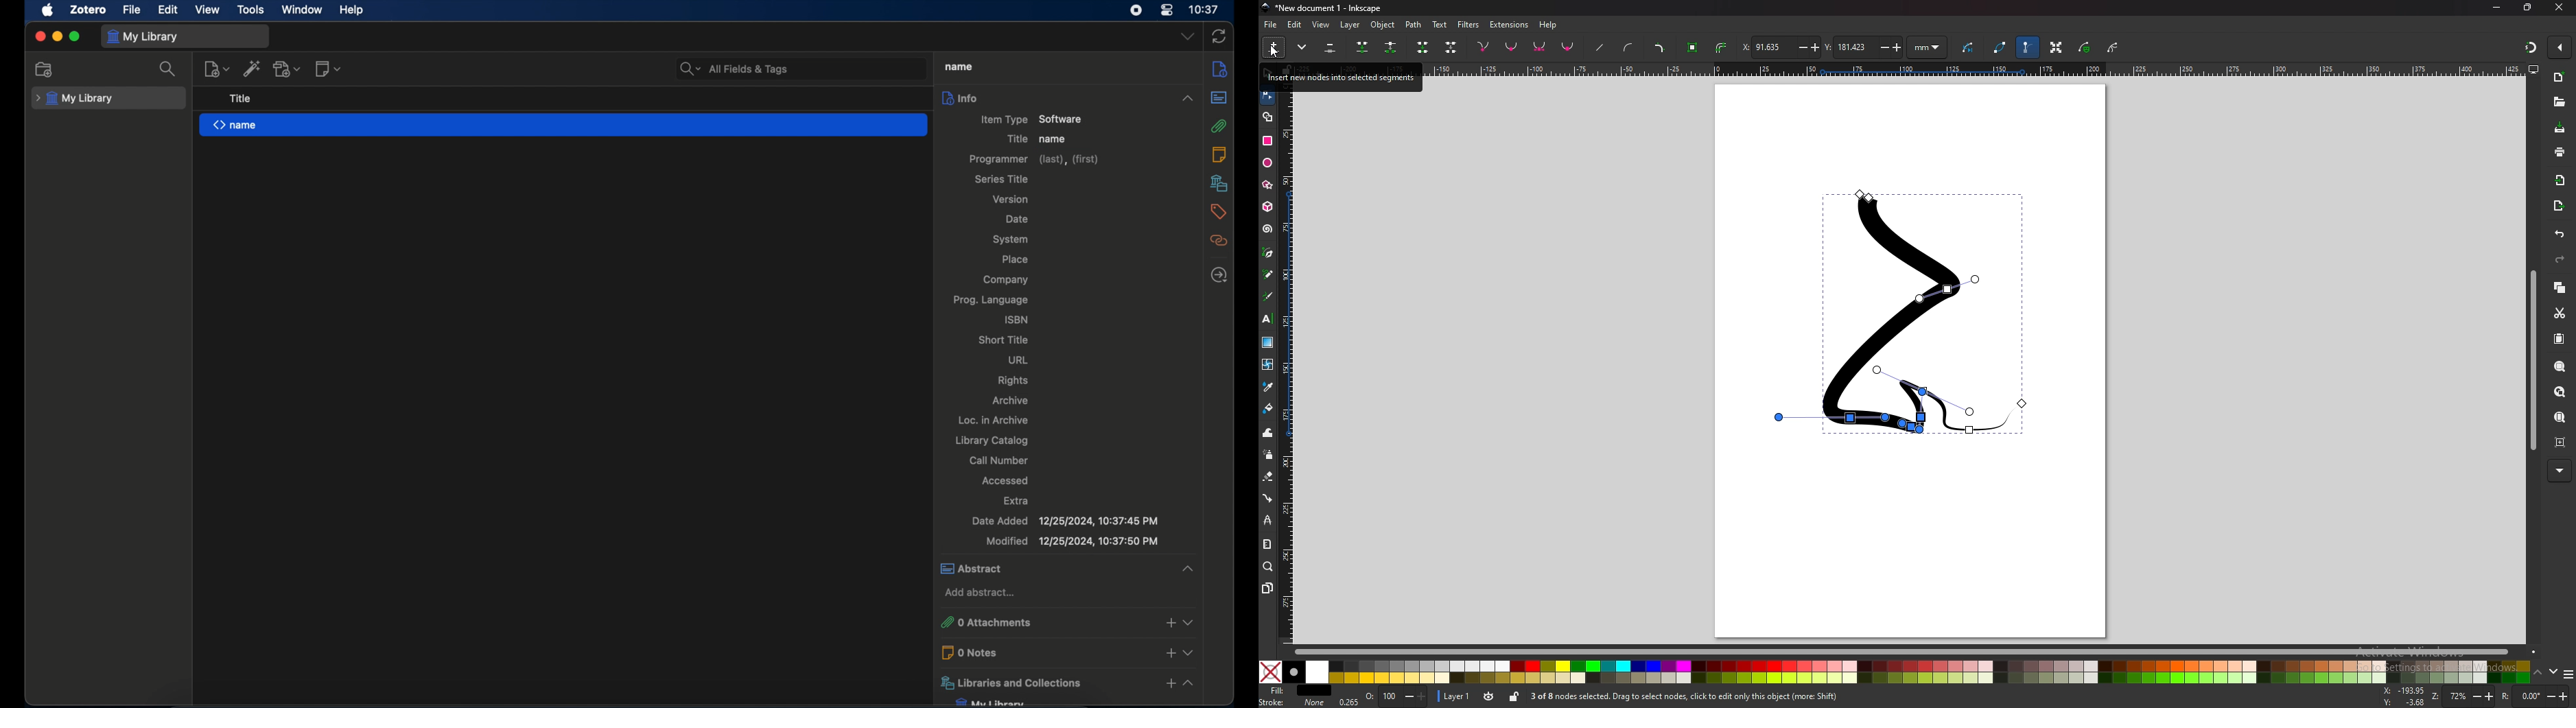 The height and width of the screenshot is (728, 2576). Describe the element at coordinates (1569, 48) in the screenshot. I see `auto smooth` at that location.